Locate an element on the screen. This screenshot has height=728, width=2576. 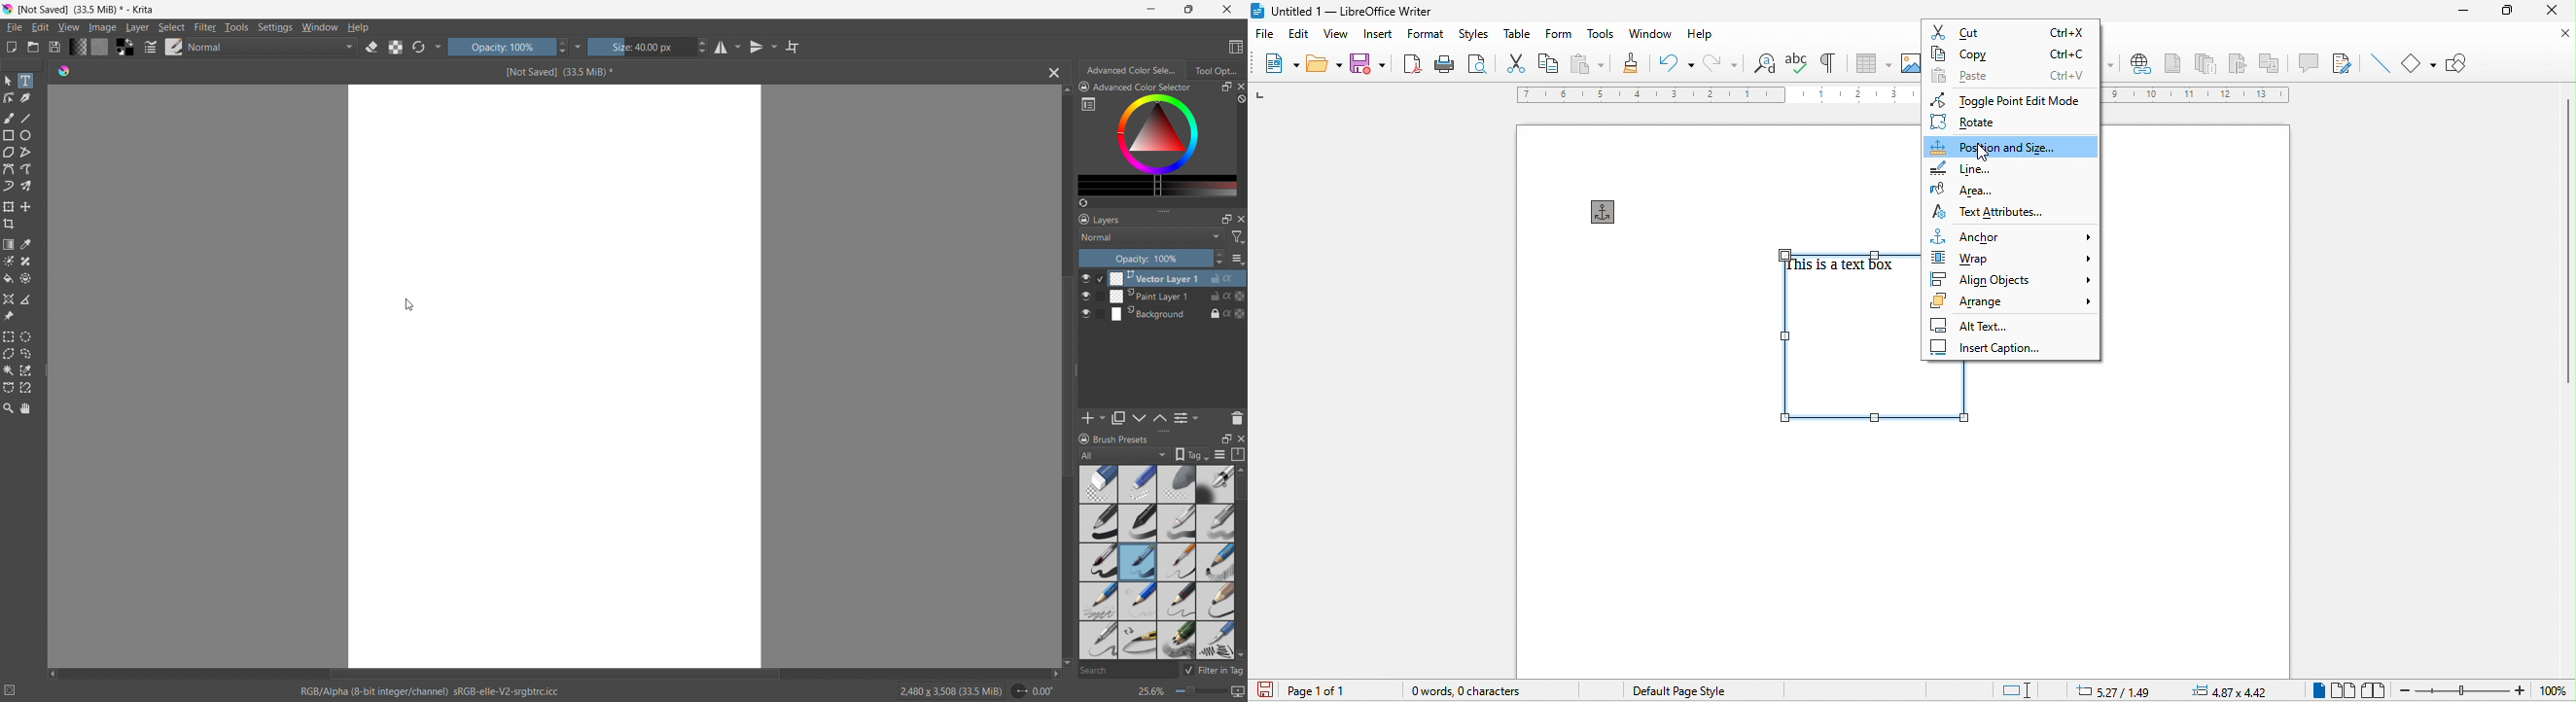
resize is located at coordinates (1077, 371).